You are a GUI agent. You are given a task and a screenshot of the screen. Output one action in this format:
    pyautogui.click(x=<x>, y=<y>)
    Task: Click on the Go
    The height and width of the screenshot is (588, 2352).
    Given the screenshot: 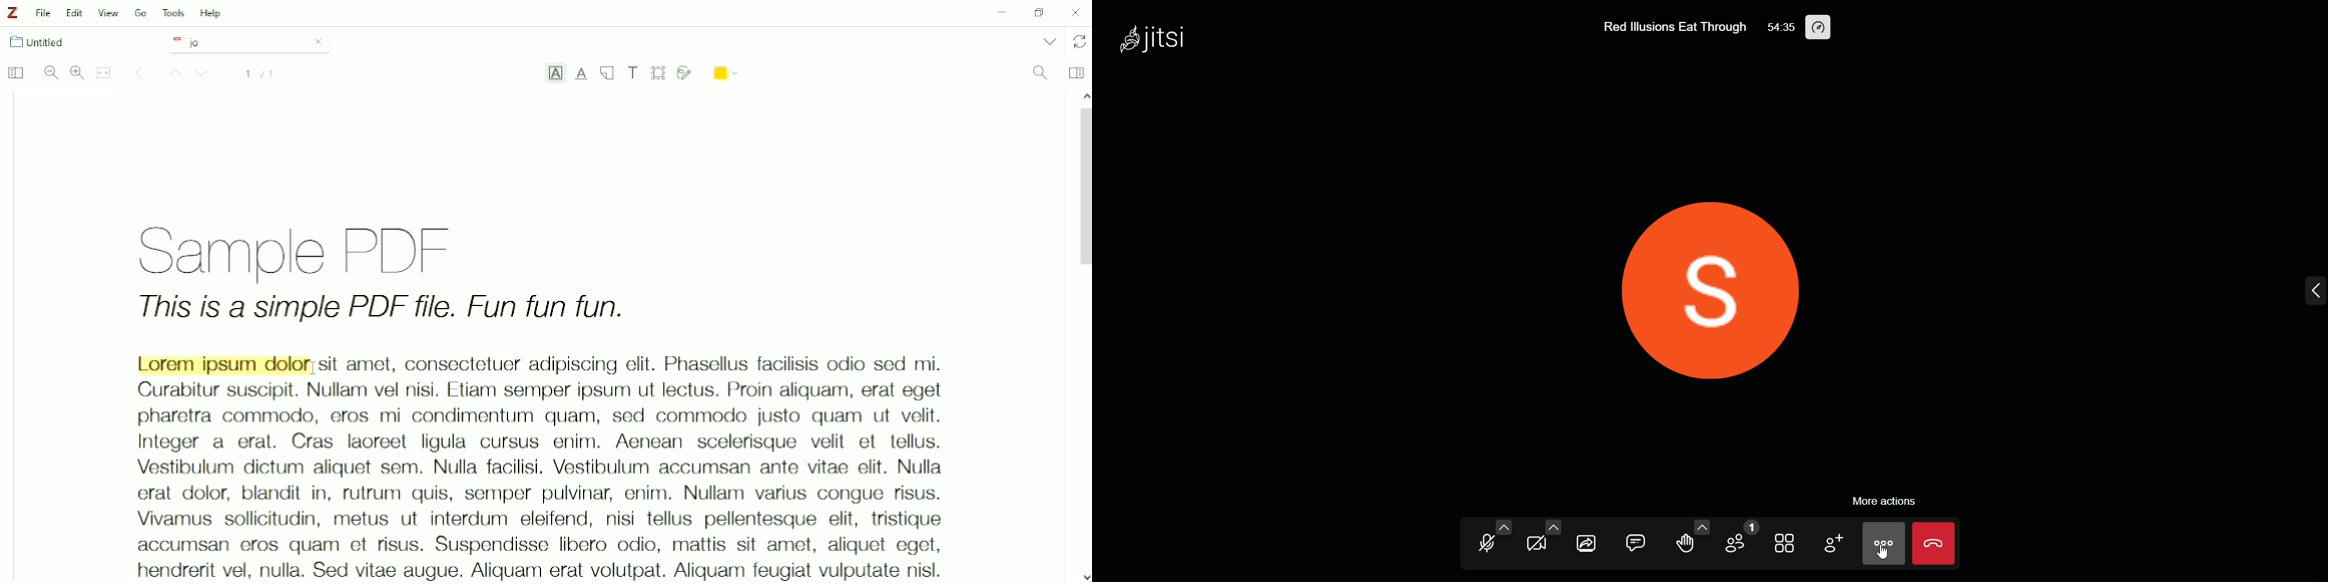 What is the action you would take?
    pyautogui.click(x=141, y=12)
    